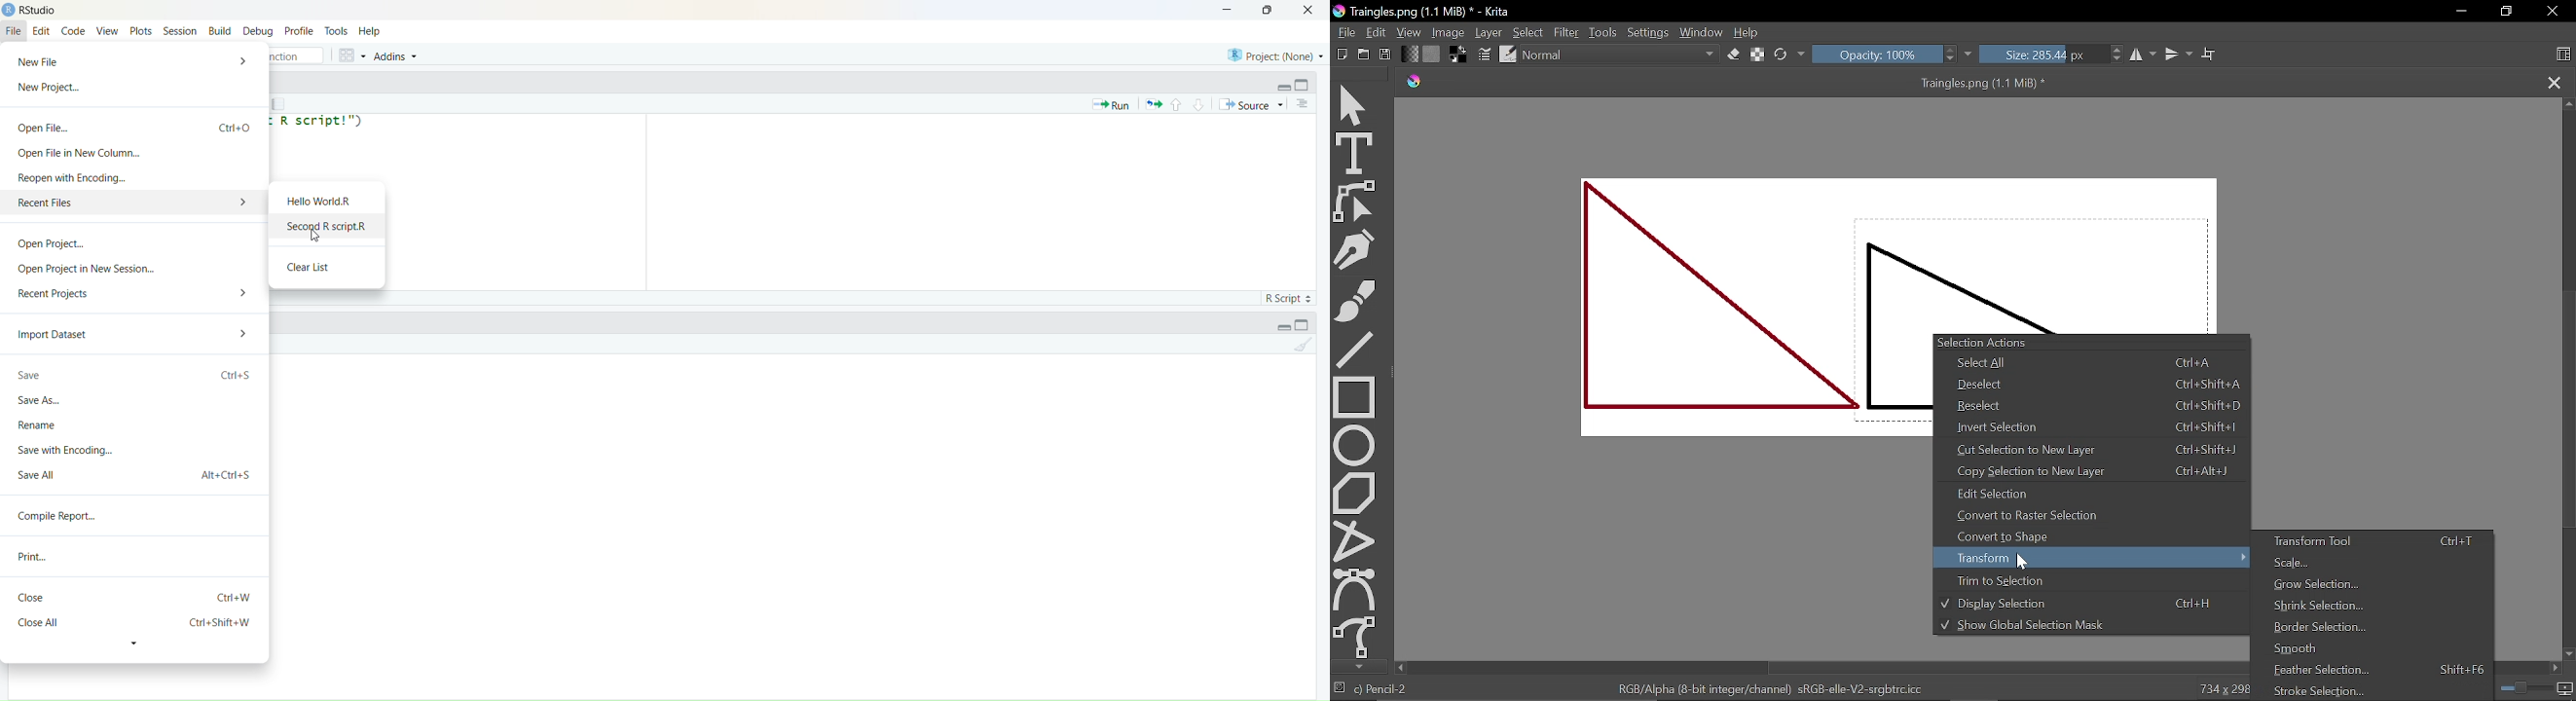 This screenshot has width=2576, height=728. Describe the element at coordinates (2095, 341) in the screenshot. I see `Selection Actions` at that location.